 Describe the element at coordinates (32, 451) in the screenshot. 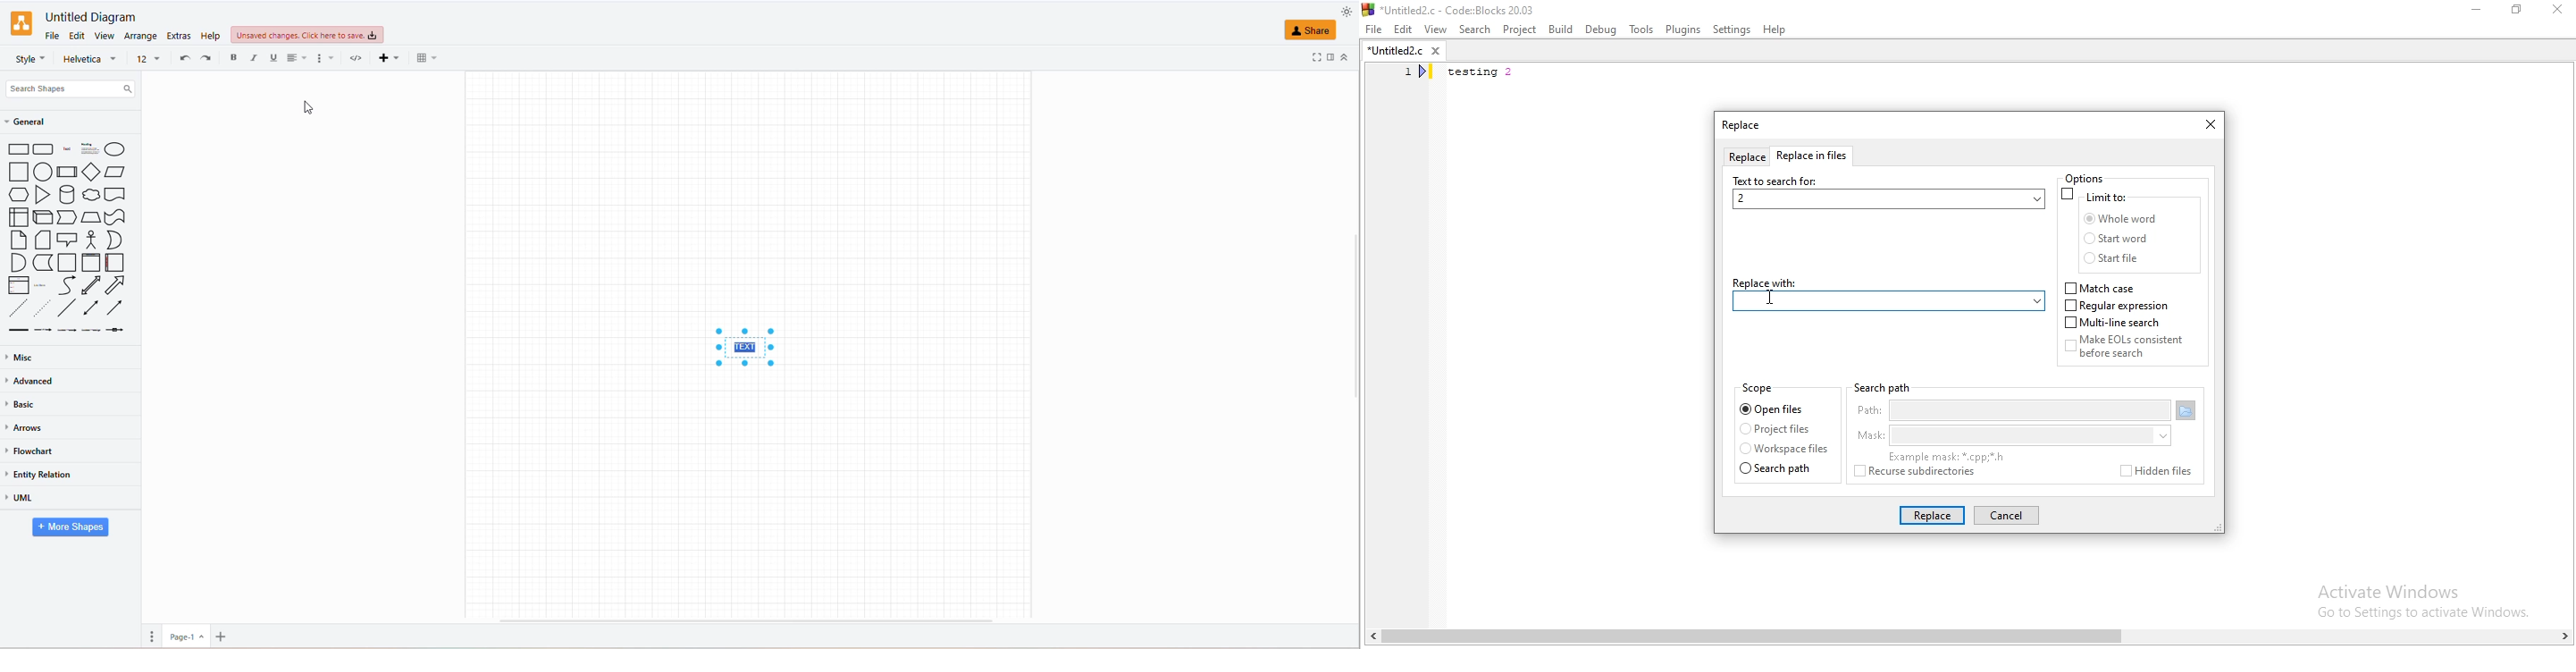

I see `flowchart` at that location.